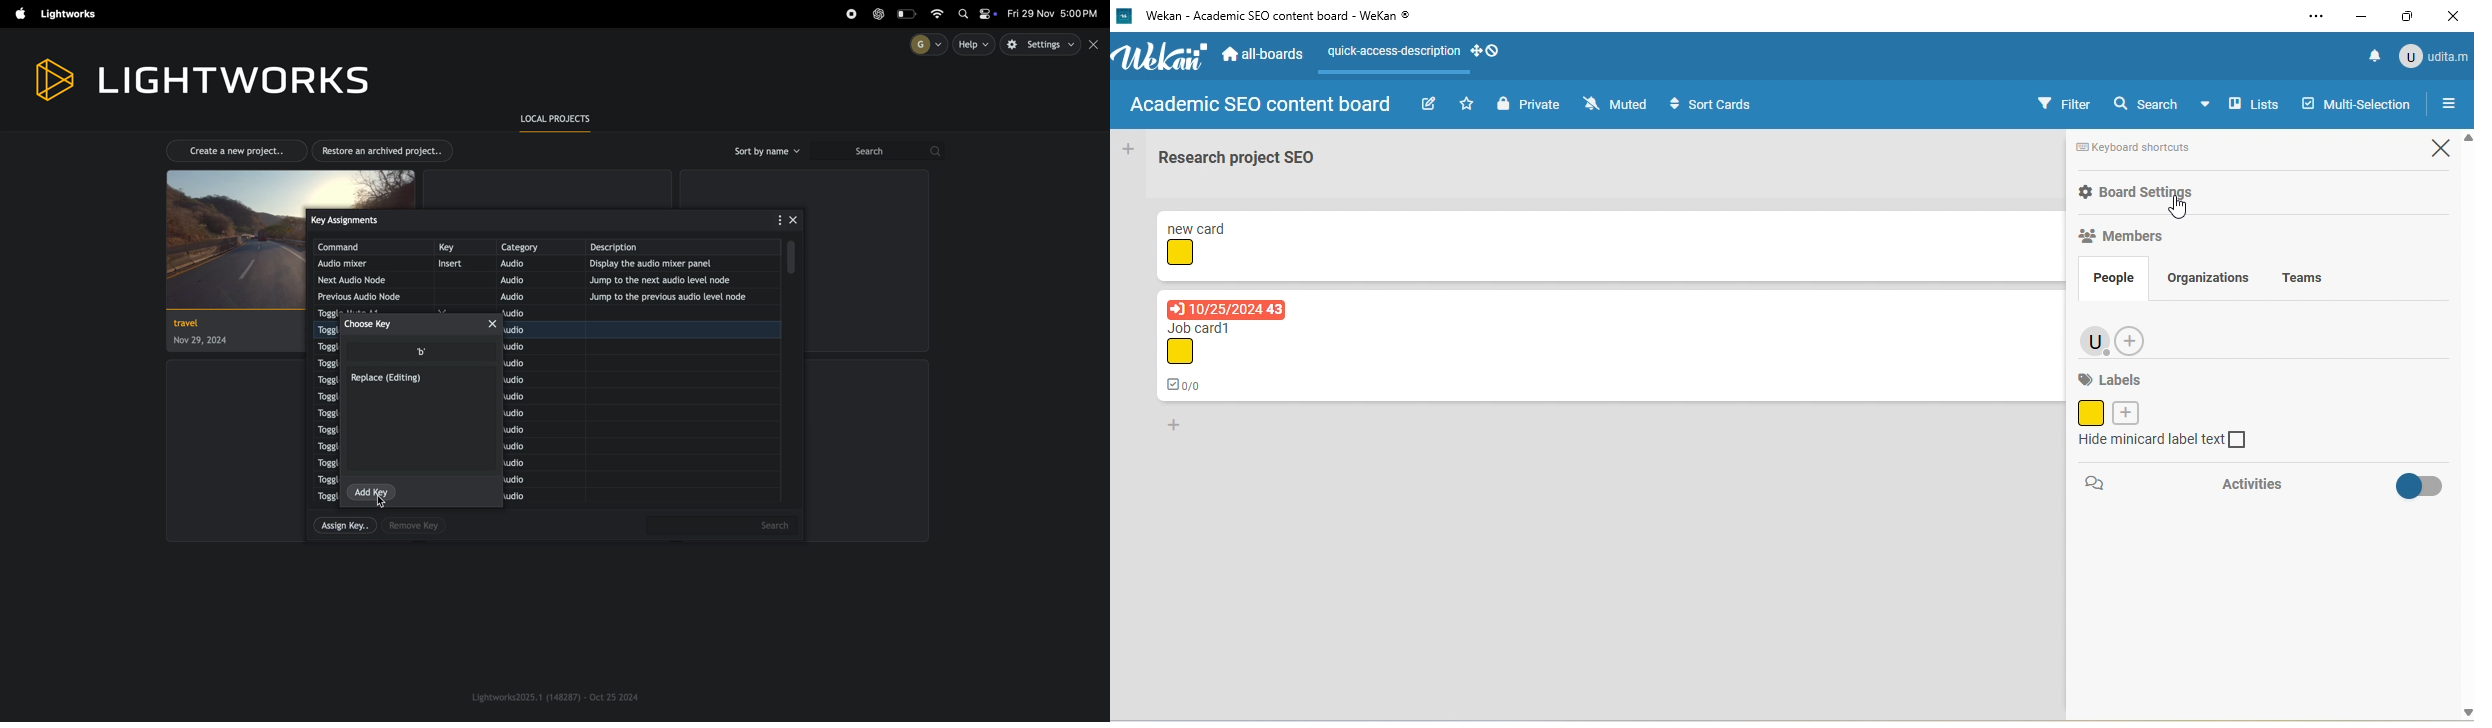 This screenshot has height=728, width=2492. What do you see at coordinates (1239, 157) in the screenshot?
I see `Research project SEO` at bounding box center [1239, 157].